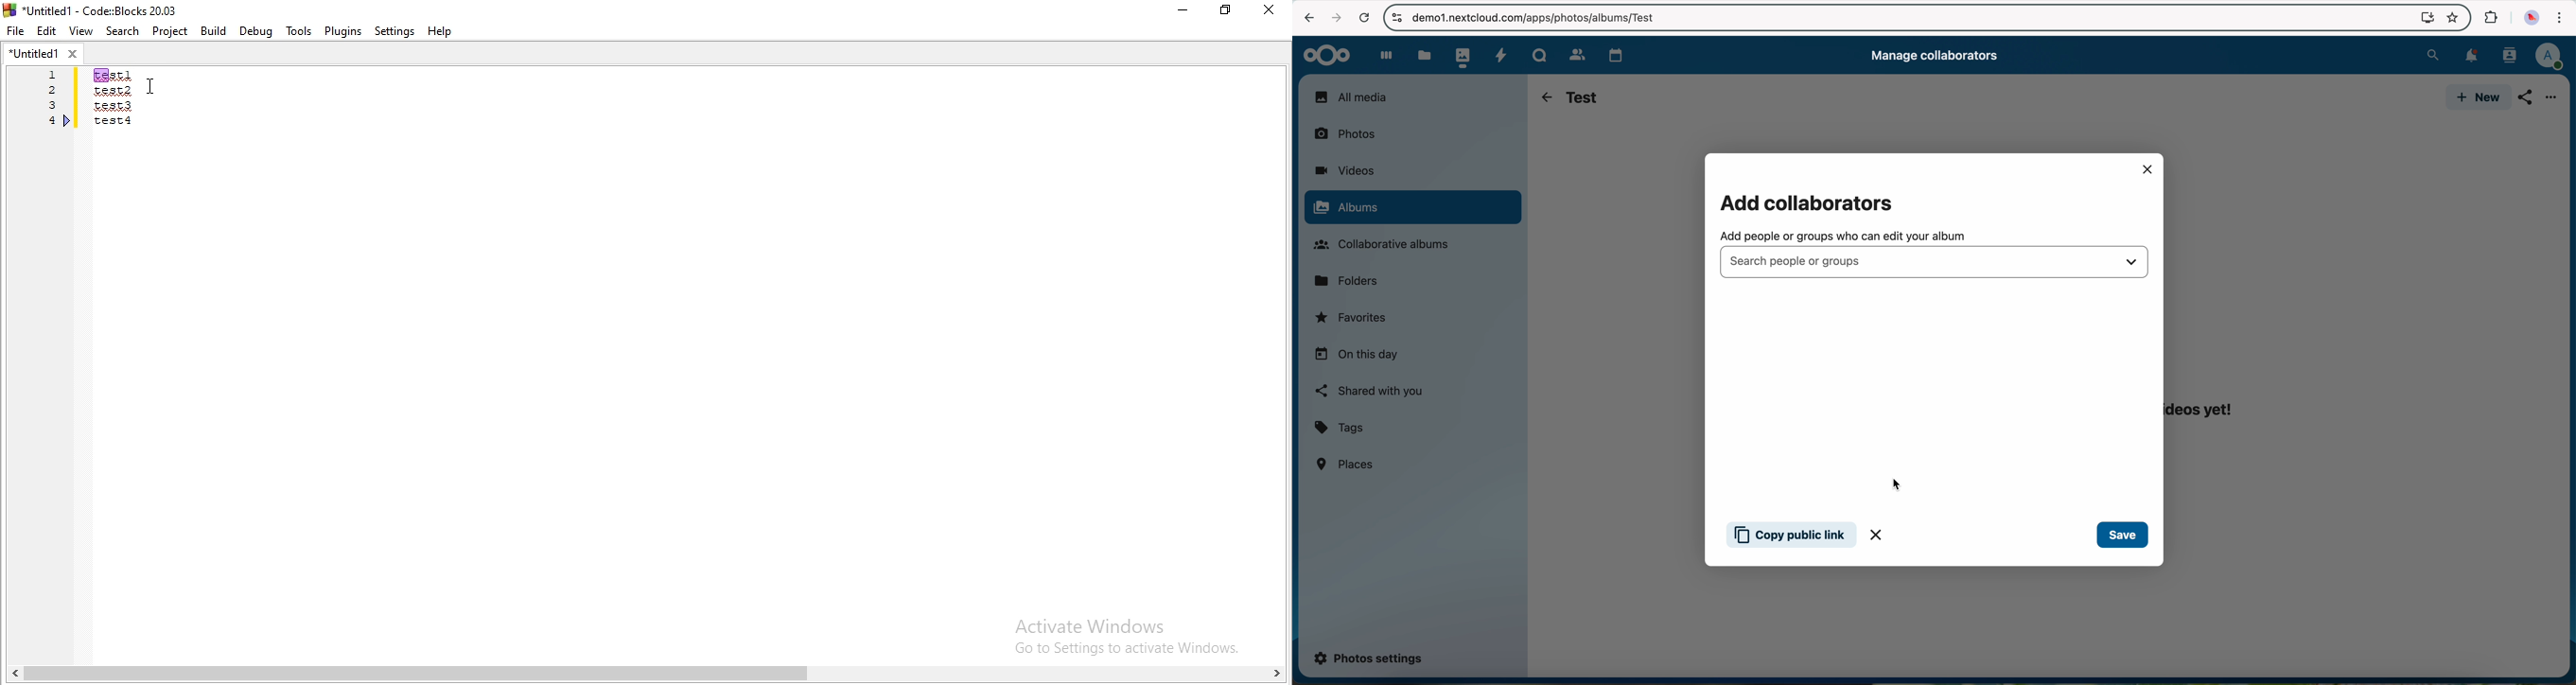 The width and height of the screenshot is (2576, 700). I want to click on Plugins , so click(342, 30).